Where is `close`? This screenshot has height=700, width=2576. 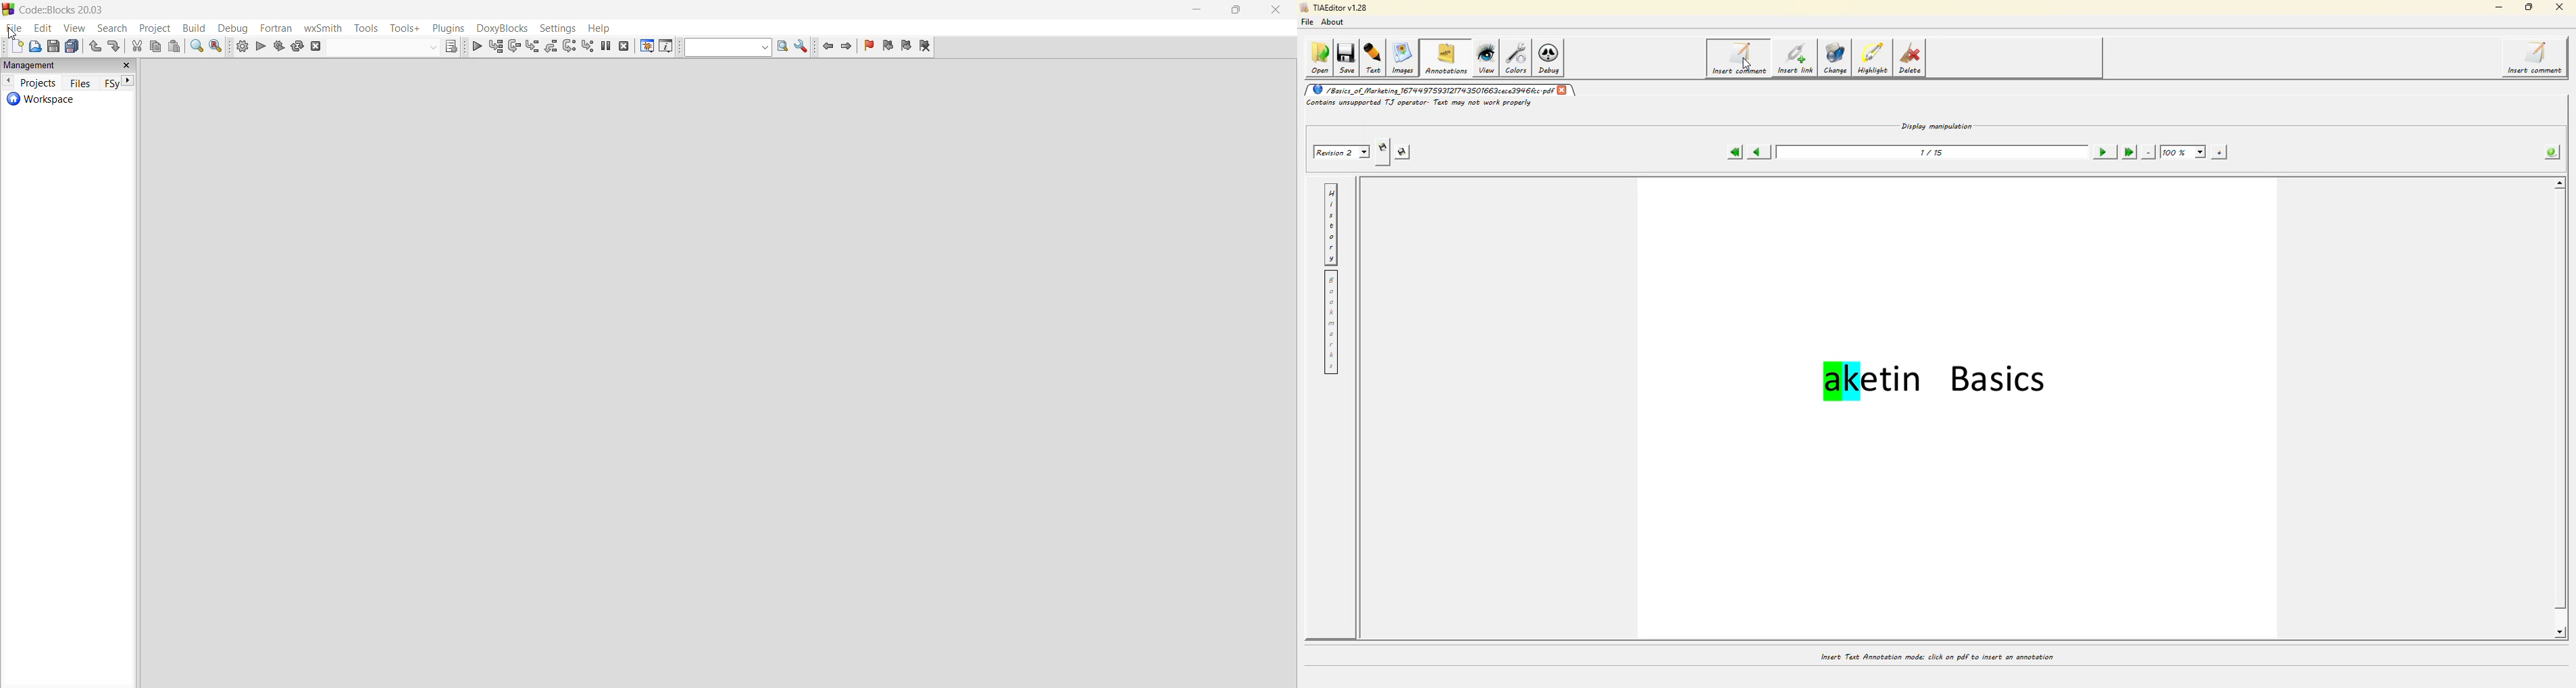
close is located at coordinates (1277, 8).